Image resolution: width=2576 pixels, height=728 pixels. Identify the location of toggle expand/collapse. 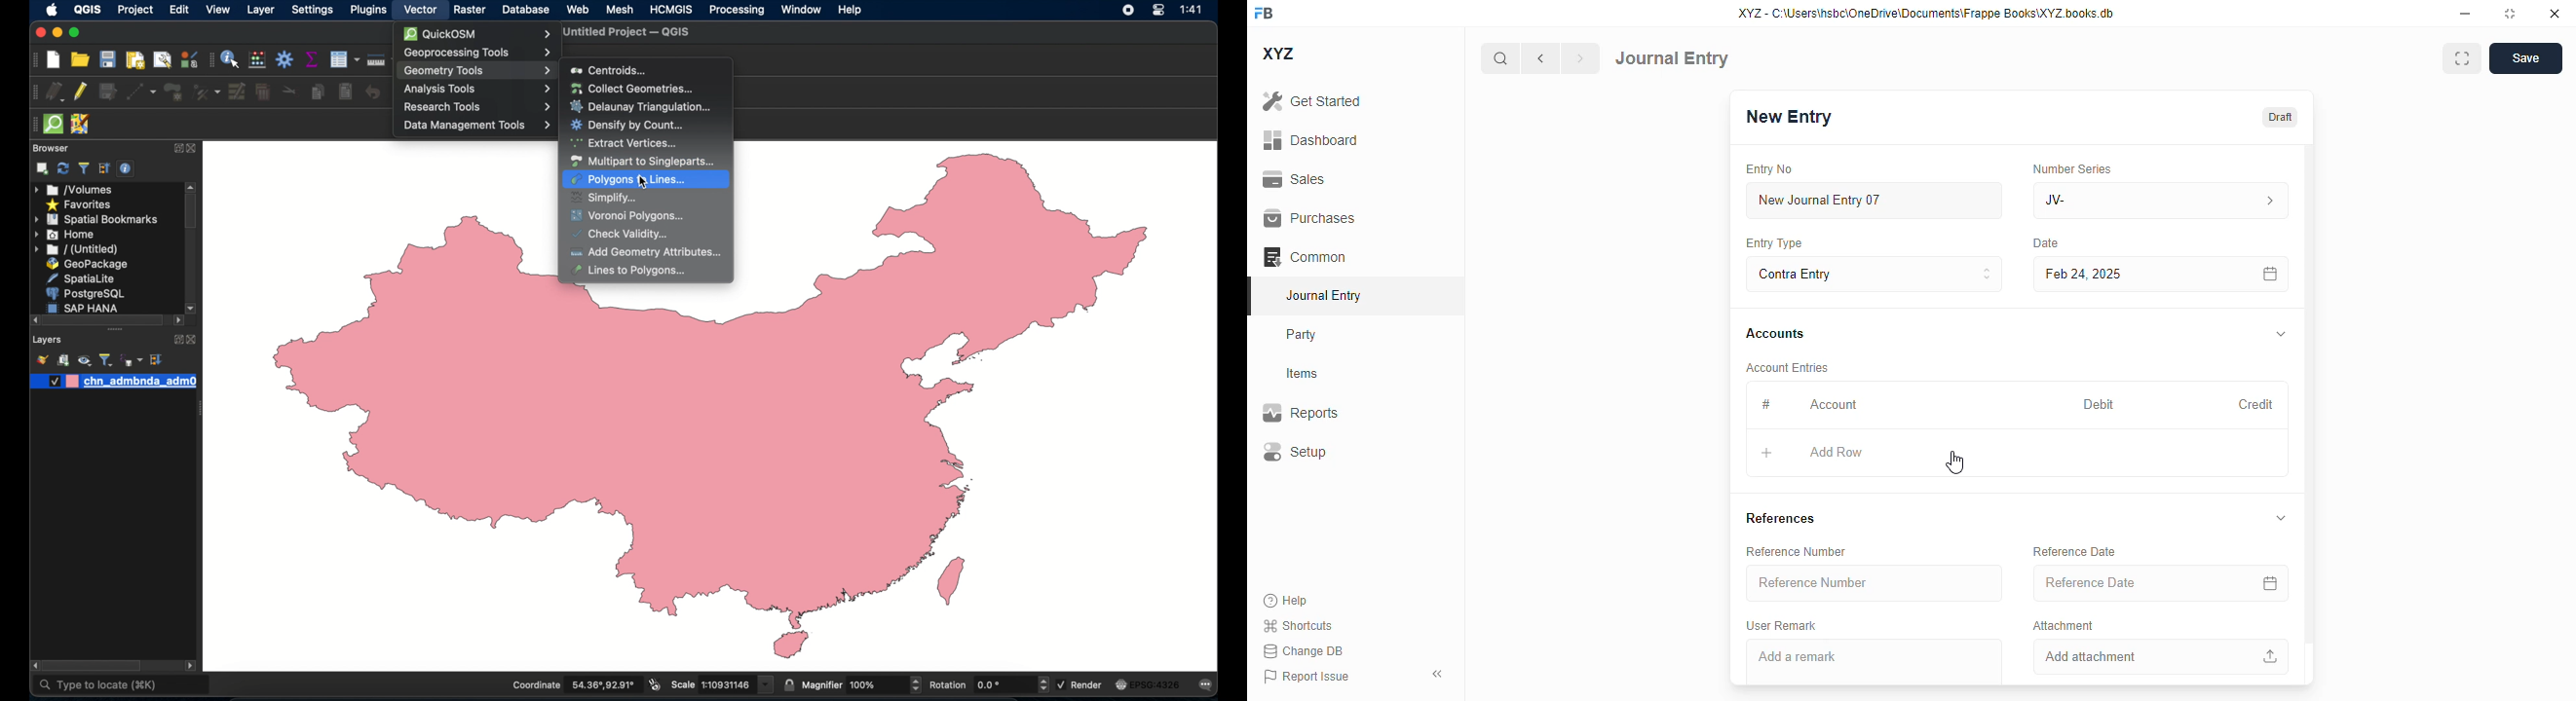
(2283, 518).